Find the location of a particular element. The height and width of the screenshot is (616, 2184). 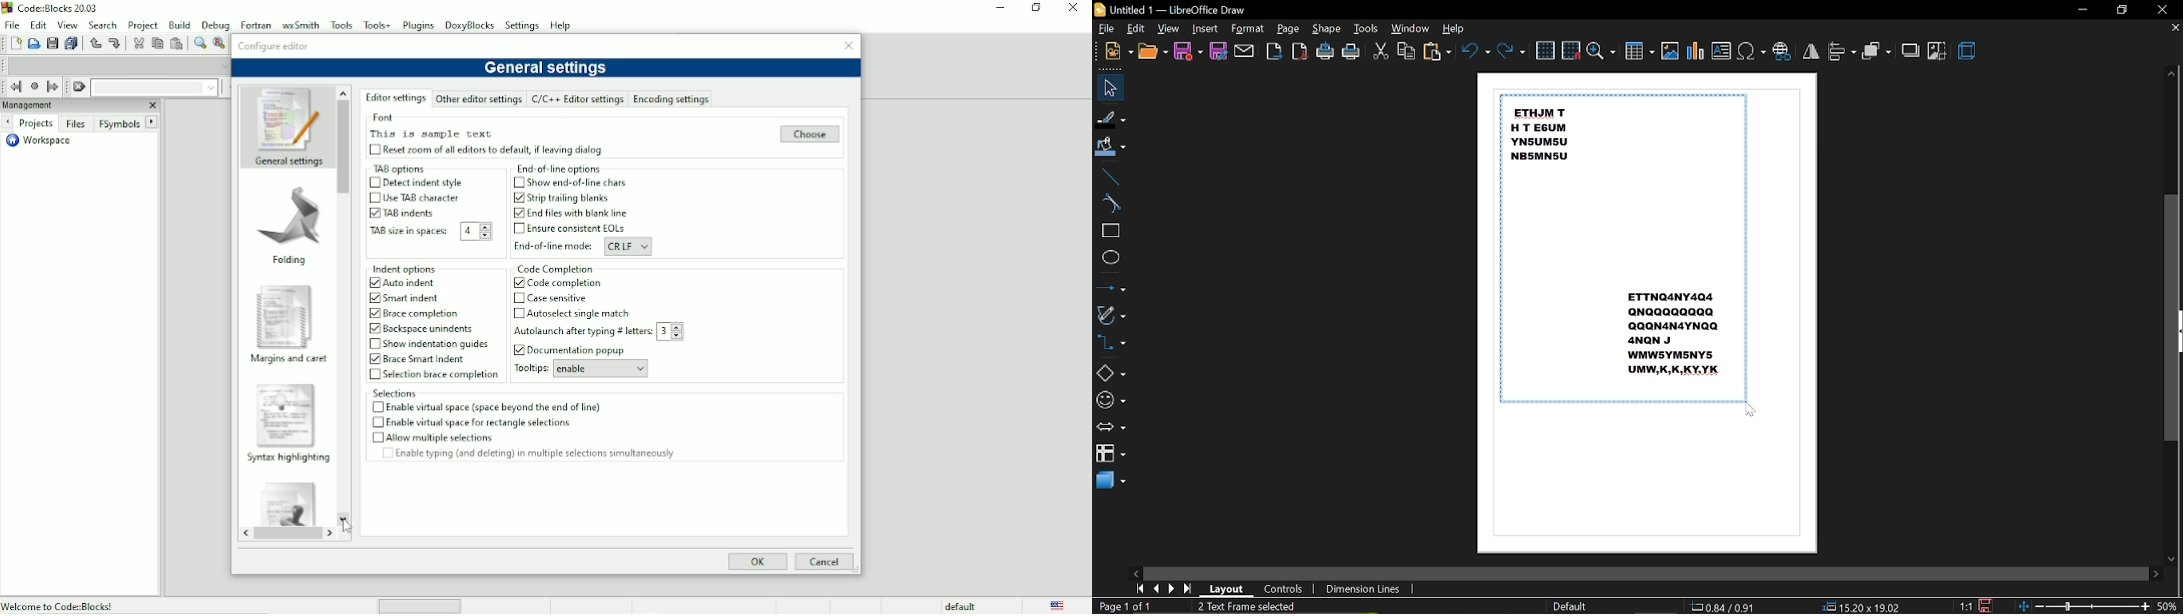

next page is located at coordinates (1174, 588).